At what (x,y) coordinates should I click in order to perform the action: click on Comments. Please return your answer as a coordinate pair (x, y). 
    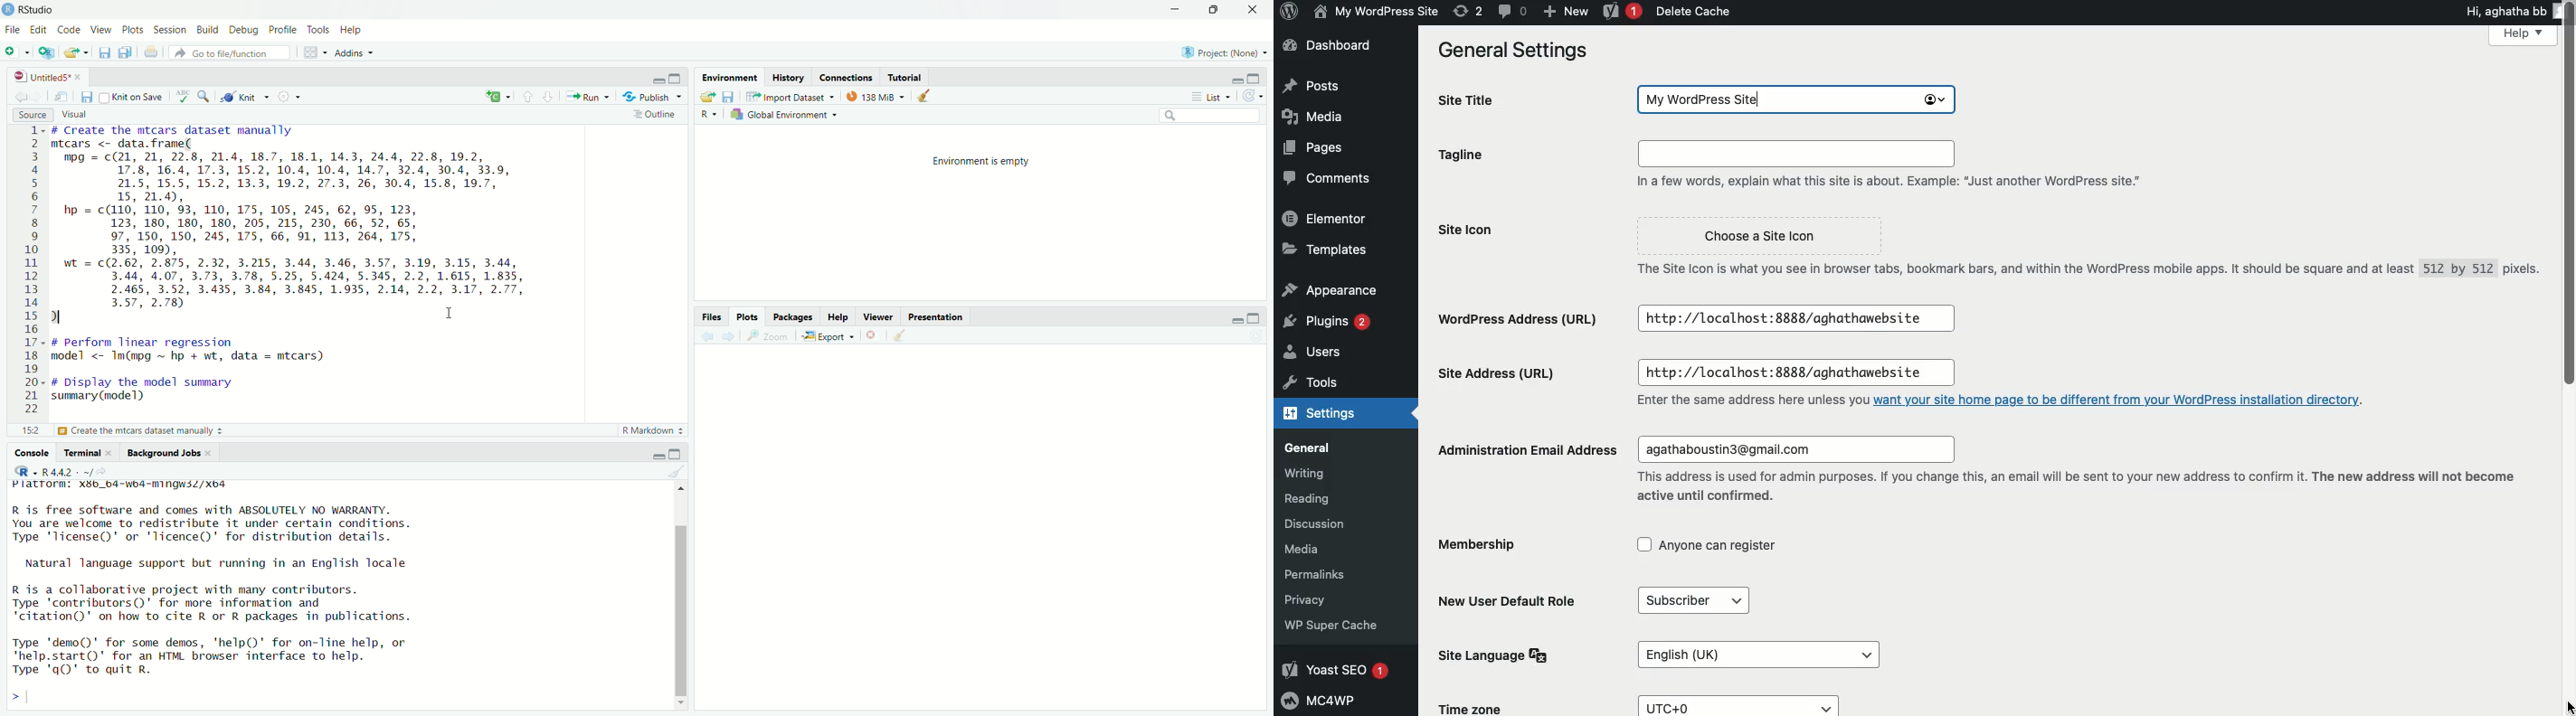
    Looking at the image, I should click on (1323, 180).